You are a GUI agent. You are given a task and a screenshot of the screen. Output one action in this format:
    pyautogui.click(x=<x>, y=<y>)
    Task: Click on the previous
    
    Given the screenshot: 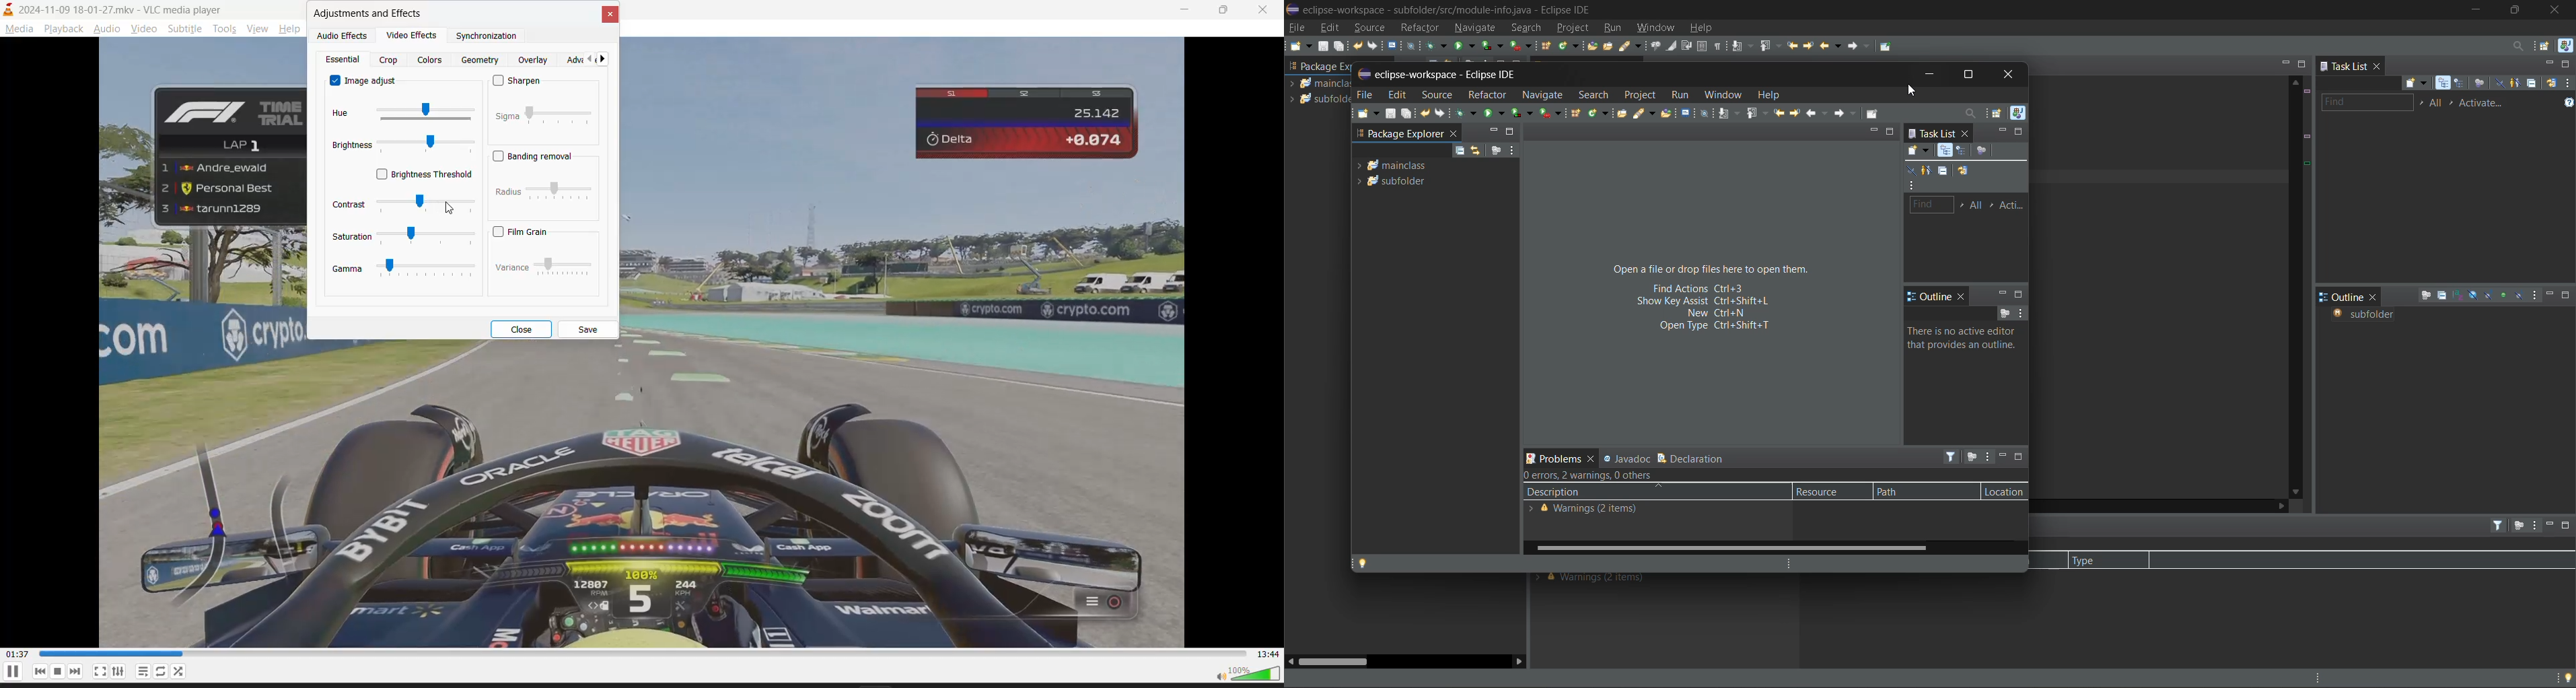 What is the action you would take?
    pyautogui.click(x=589, y=59)
    